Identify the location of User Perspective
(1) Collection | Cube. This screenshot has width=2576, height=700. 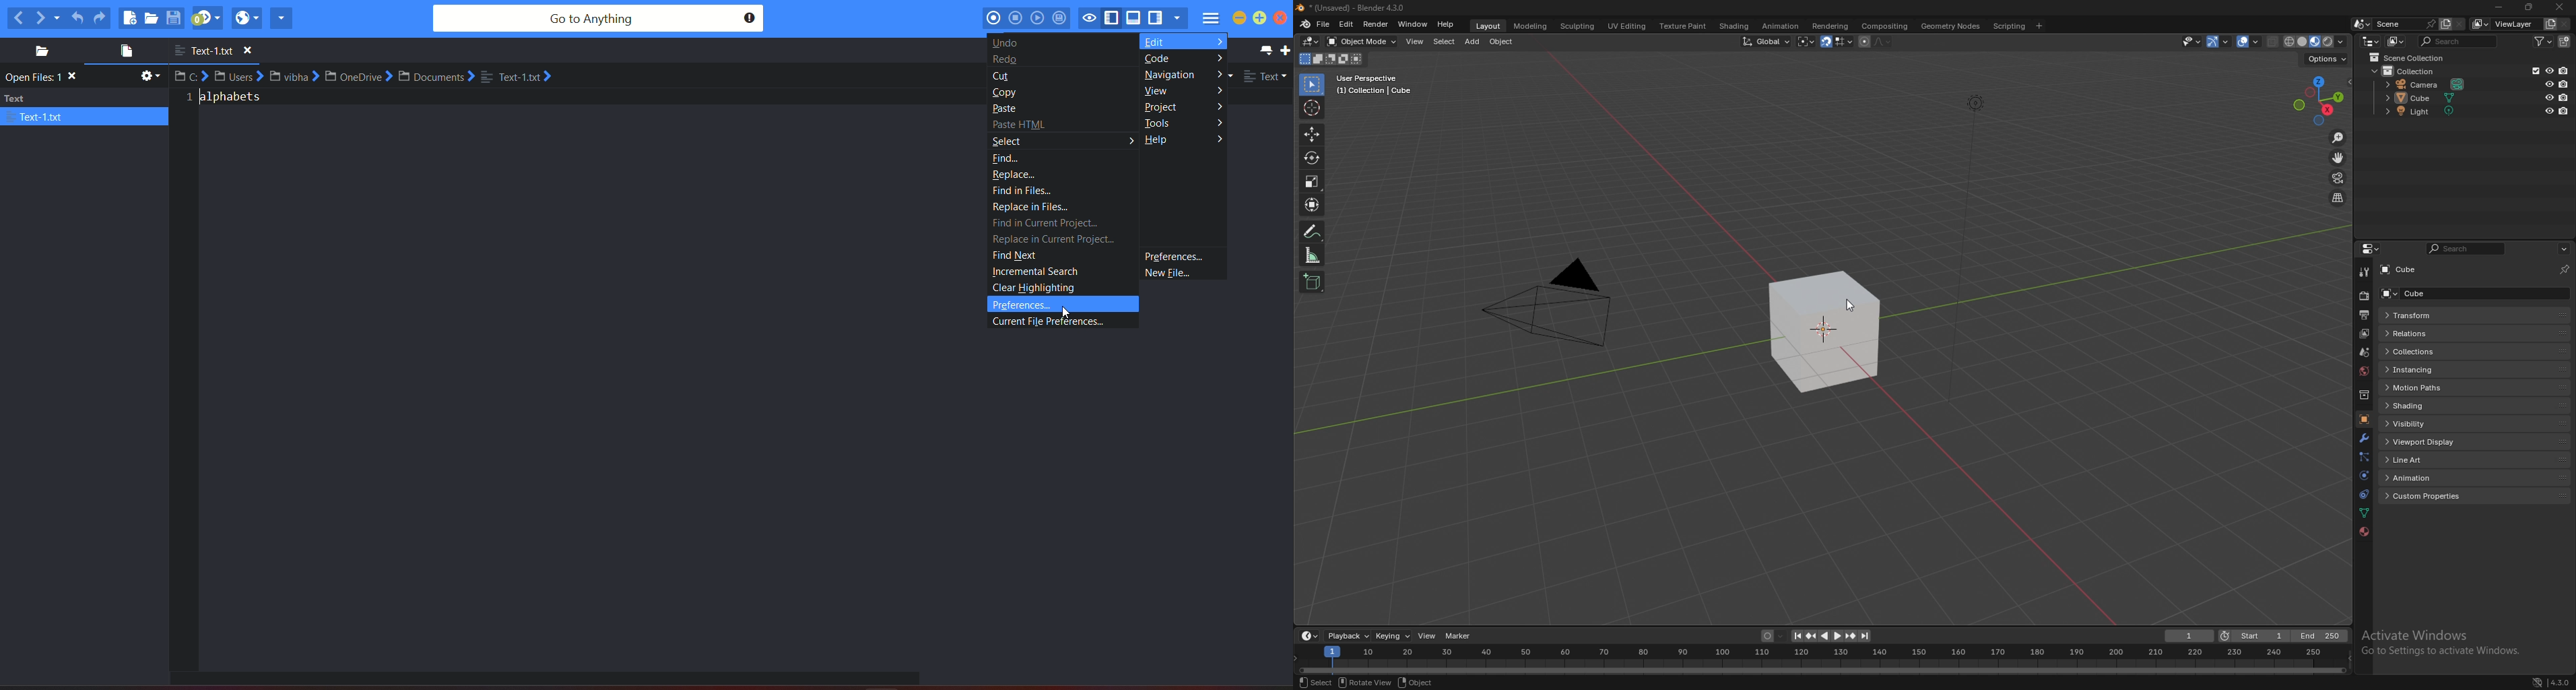
(1378, 86).